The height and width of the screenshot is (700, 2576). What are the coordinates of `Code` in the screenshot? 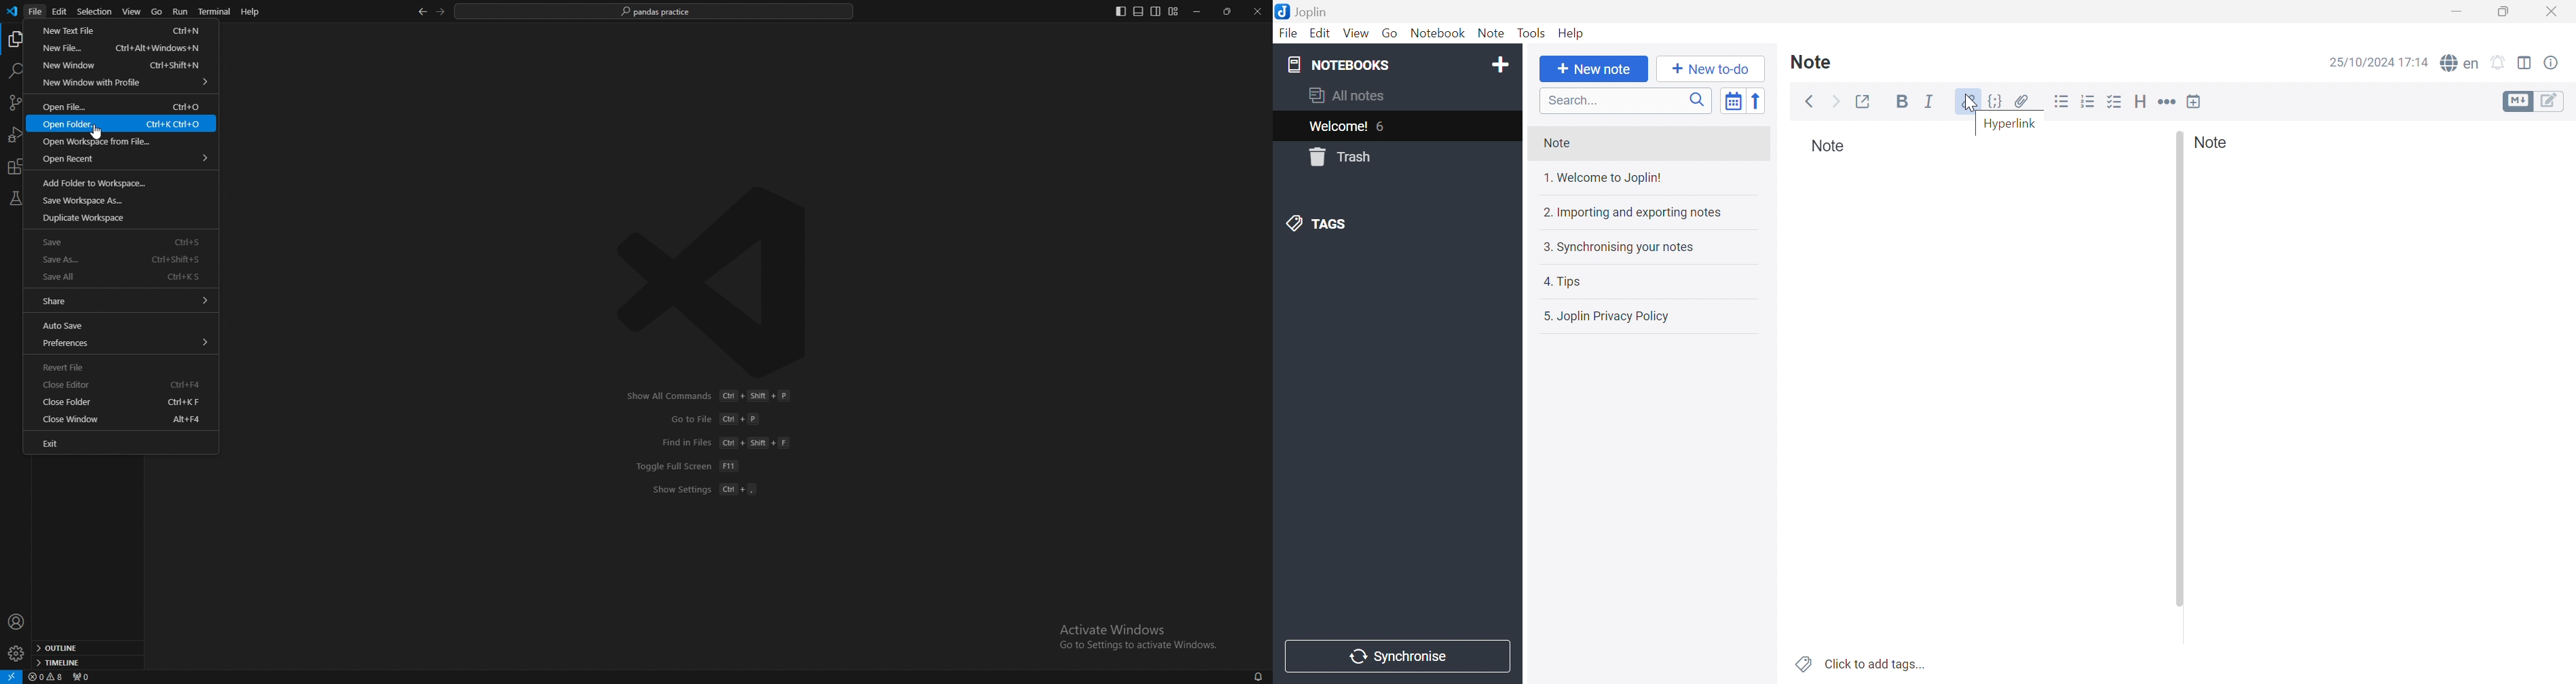 It's located at (1996, 101).